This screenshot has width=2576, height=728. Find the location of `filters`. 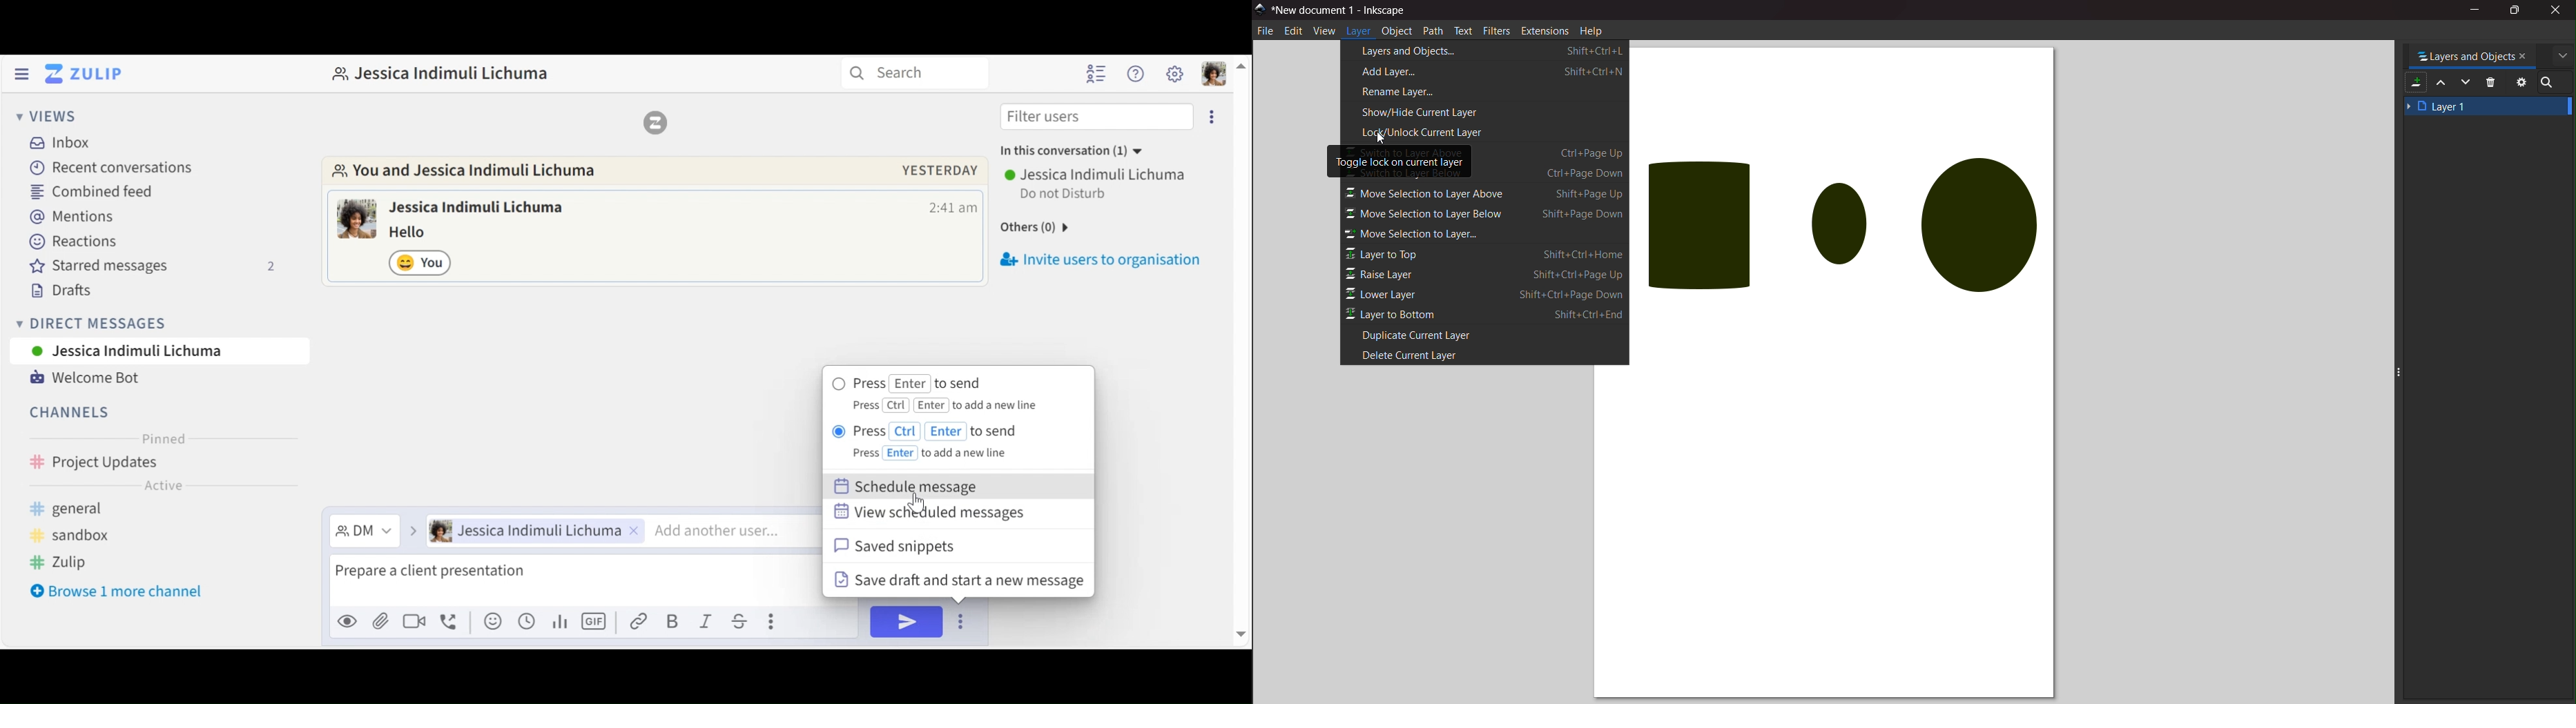

filters is located at coordinates (1498, 30).